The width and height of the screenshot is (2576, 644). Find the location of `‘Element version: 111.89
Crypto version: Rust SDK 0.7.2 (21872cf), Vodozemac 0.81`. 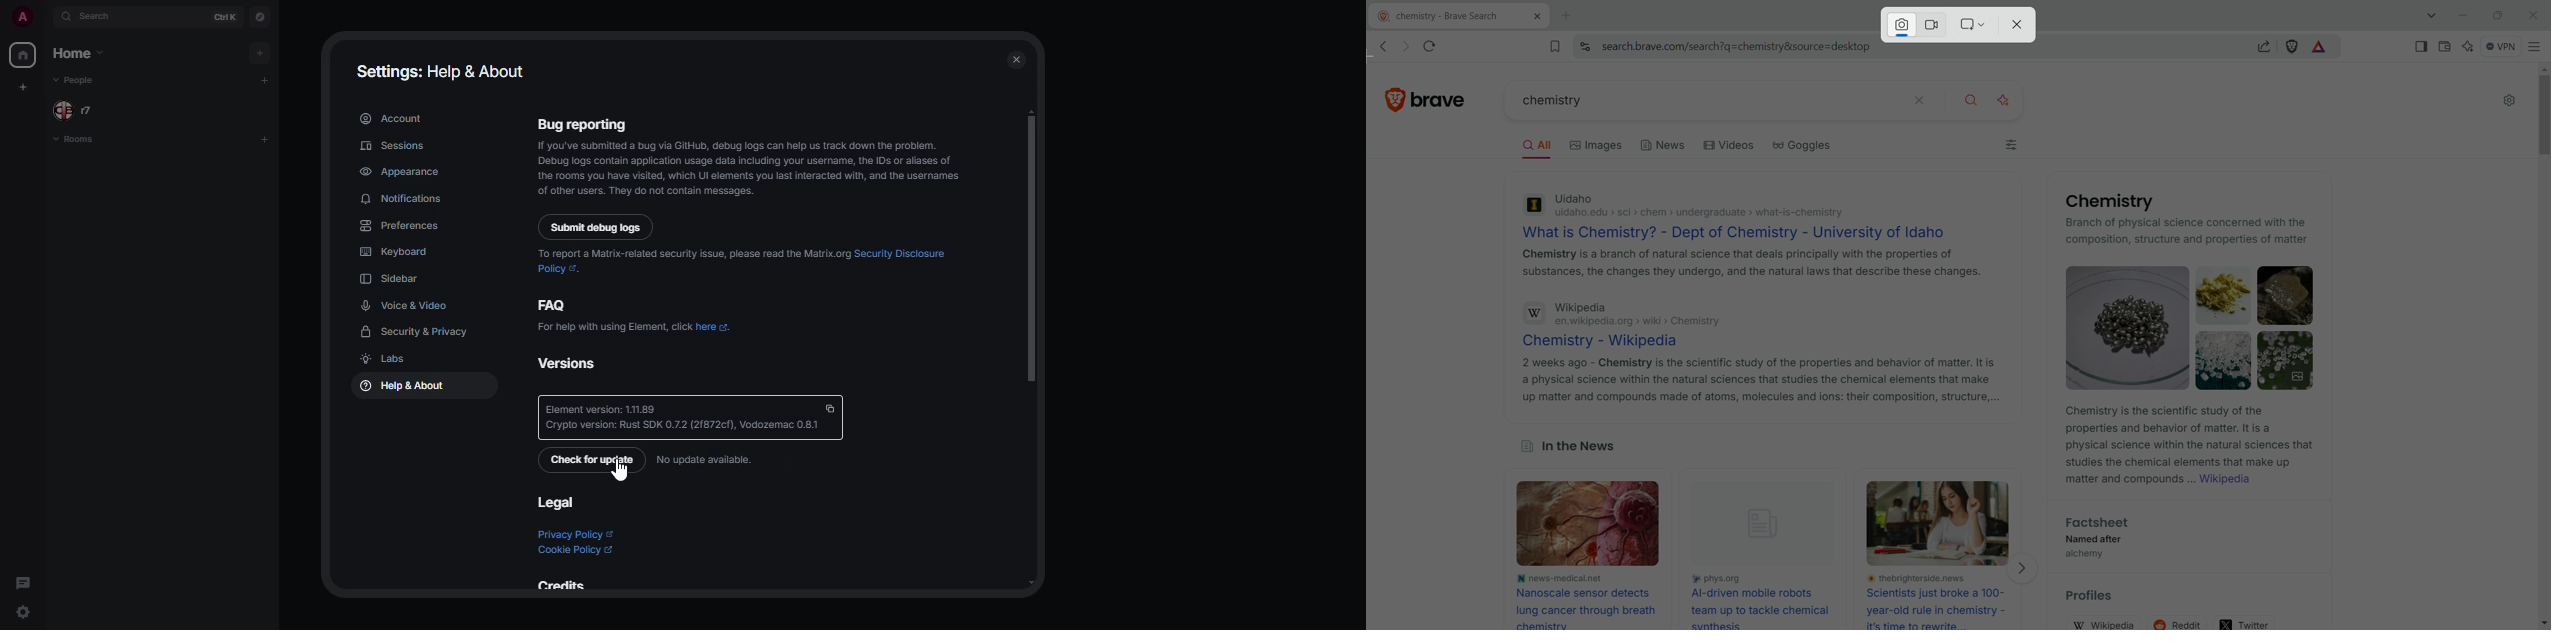

‘Element version: 111.89
Crypto version: Rust SDK 0.7.2 (21872cf), Vodozemac 0.81 is located at coordinates (682, 418).